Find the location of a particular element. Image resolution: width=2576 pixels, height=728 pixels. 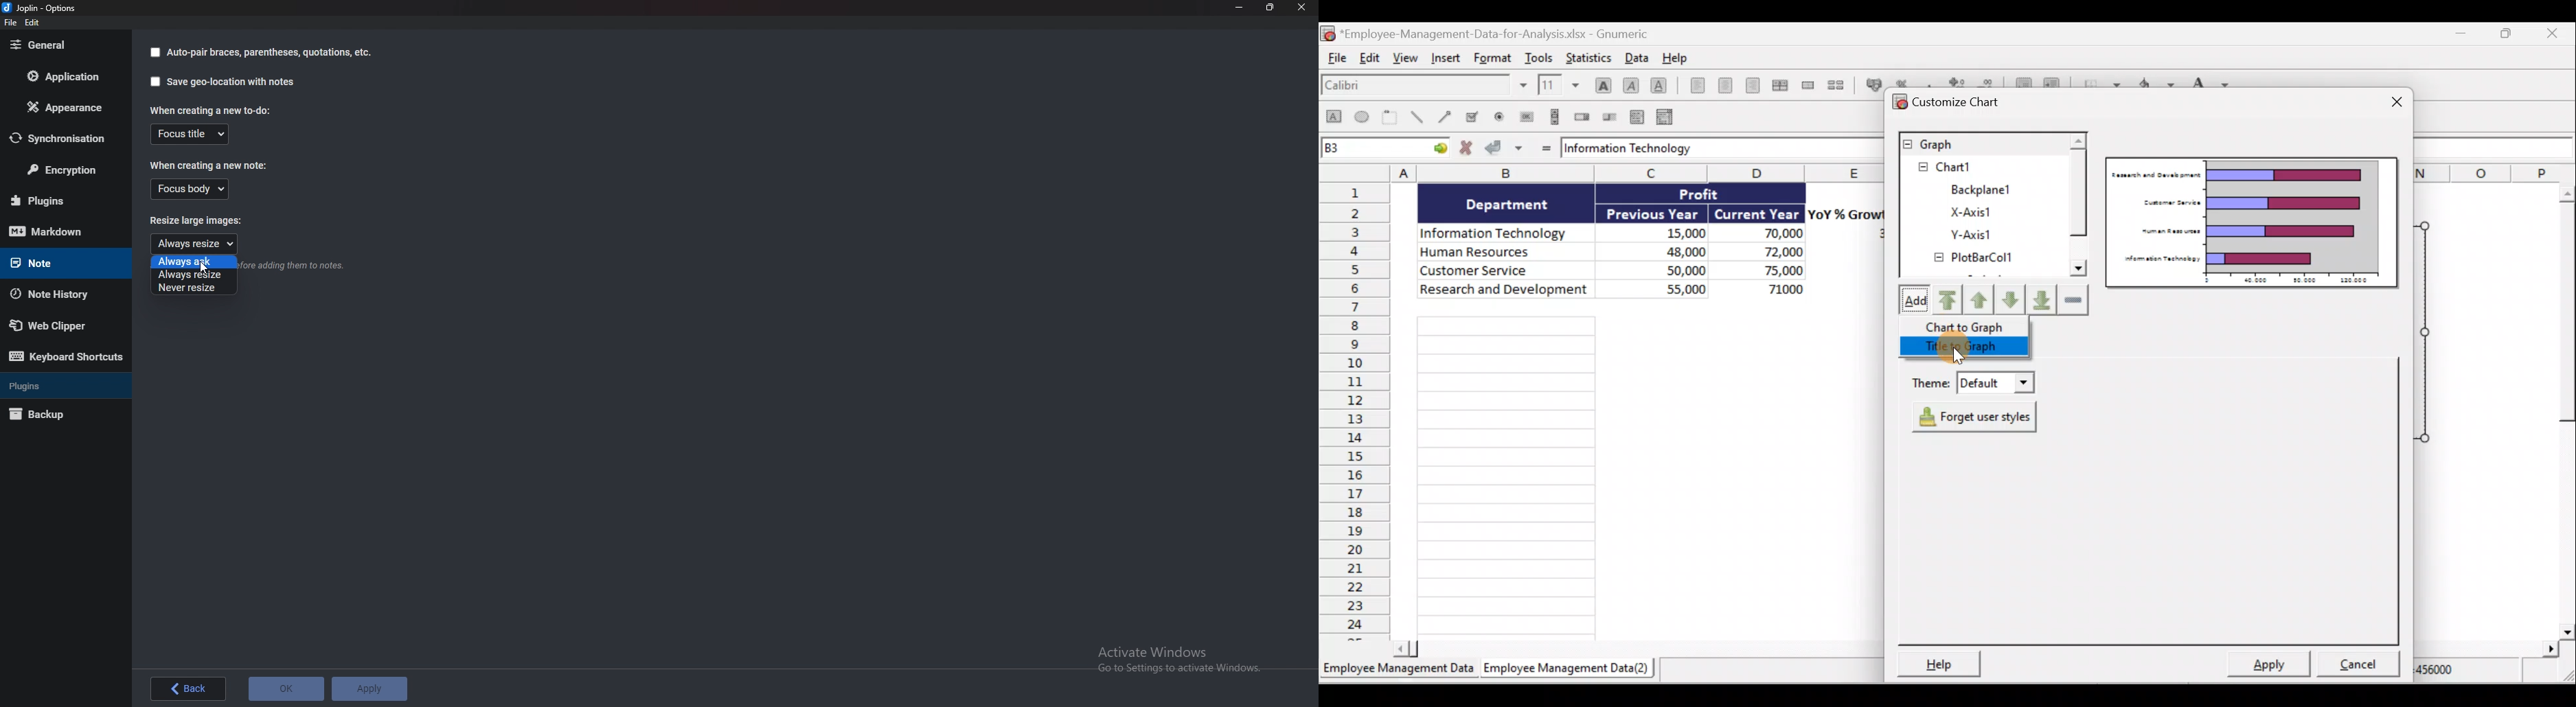

Always resize is located at coordinates (194, 275).